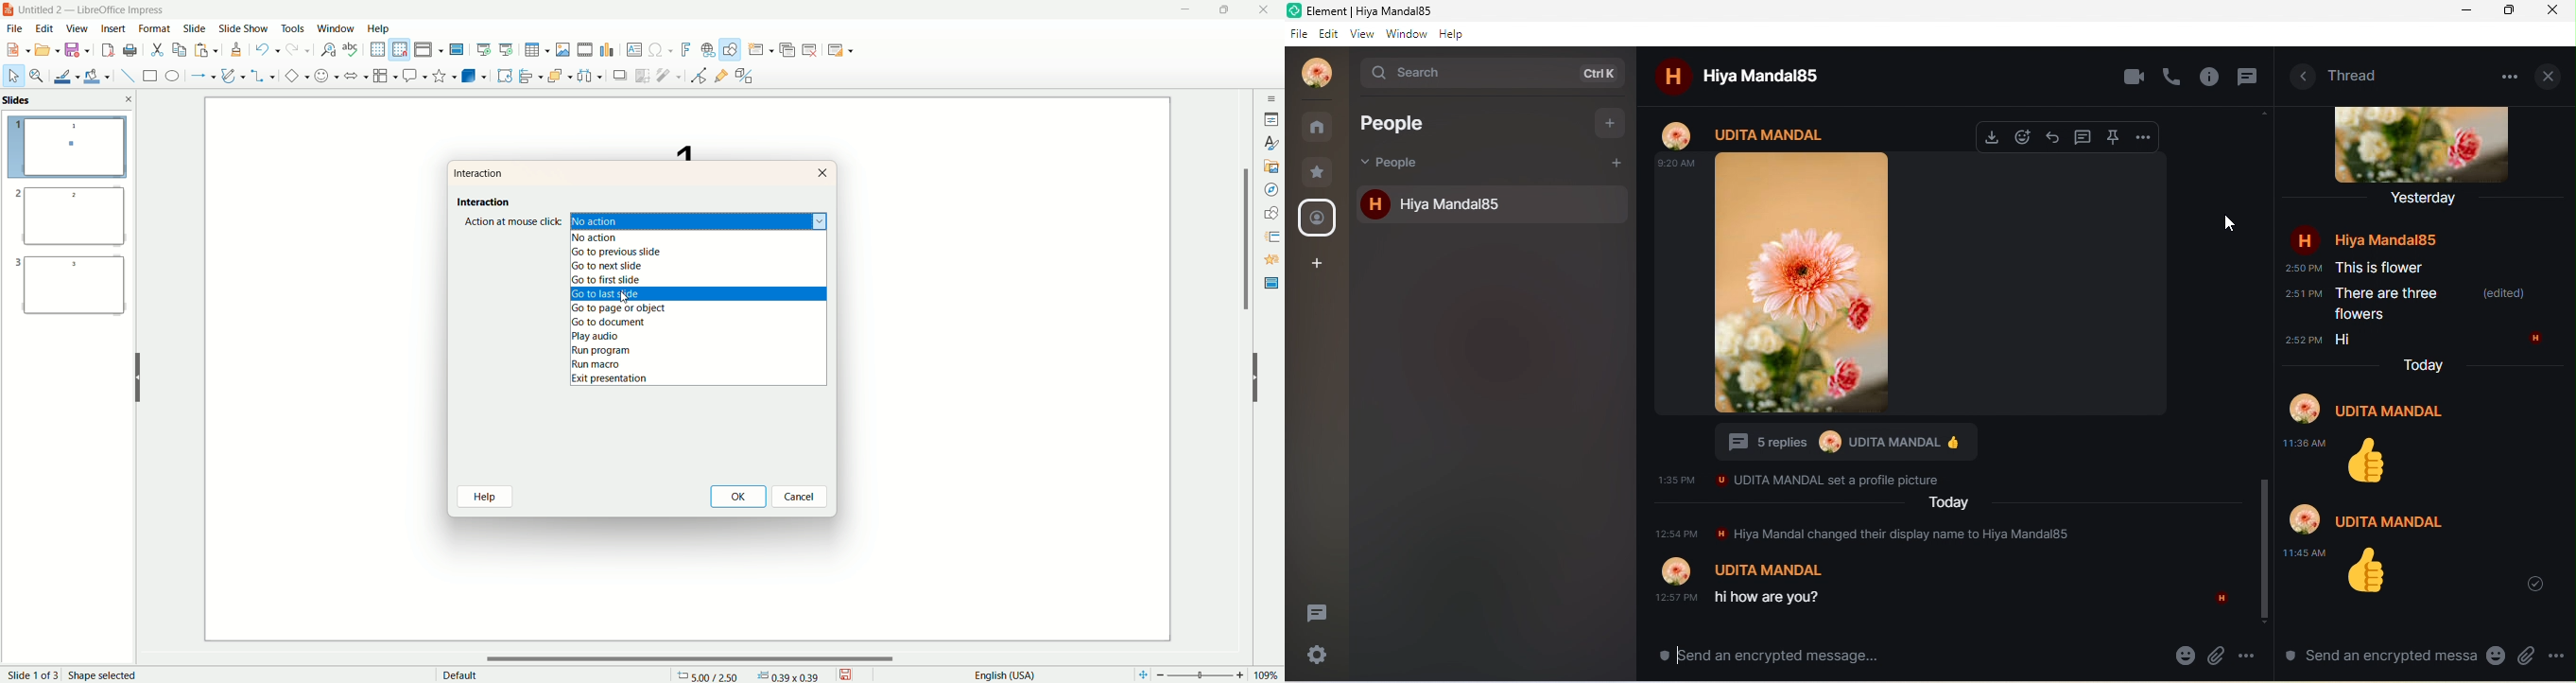 The height and width of the screenshot is (700, 2576). Describe the element at coordinates (1185, 10) in the screenshot. I see `minimize` at that location.